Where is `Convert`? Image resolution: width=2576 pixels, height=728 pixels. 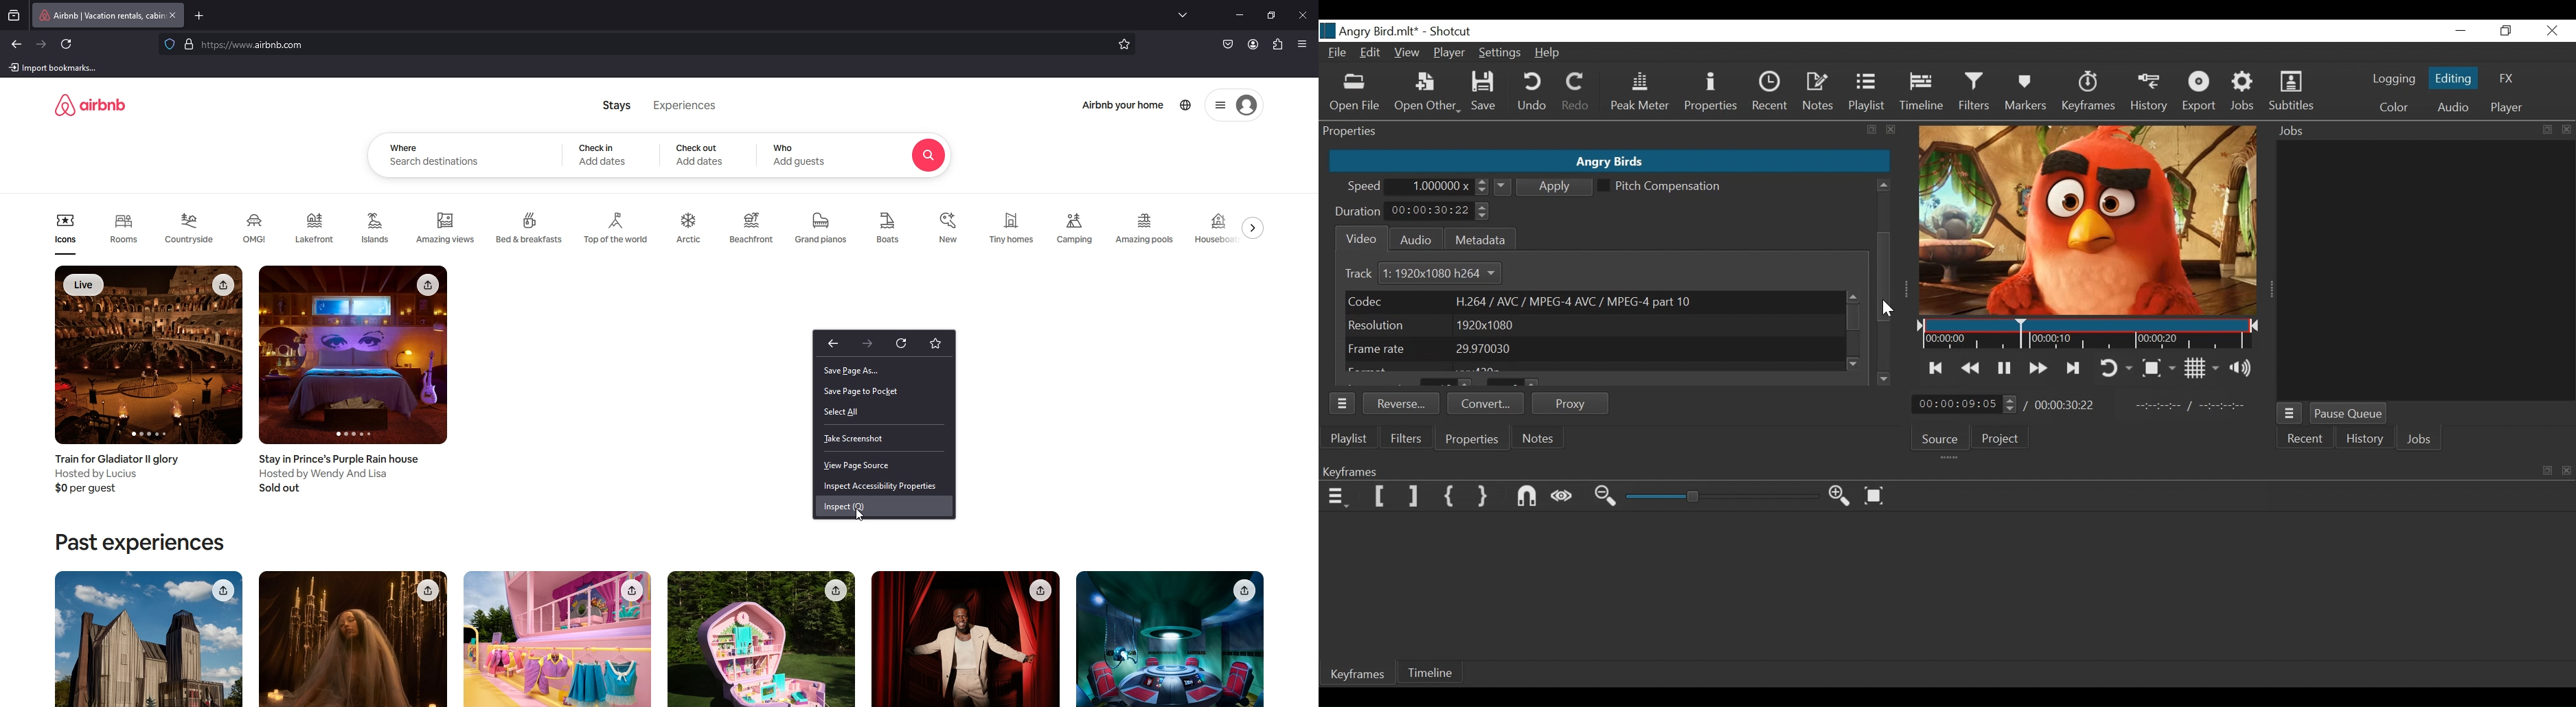
Convert is located at coordinates (1484, 403).